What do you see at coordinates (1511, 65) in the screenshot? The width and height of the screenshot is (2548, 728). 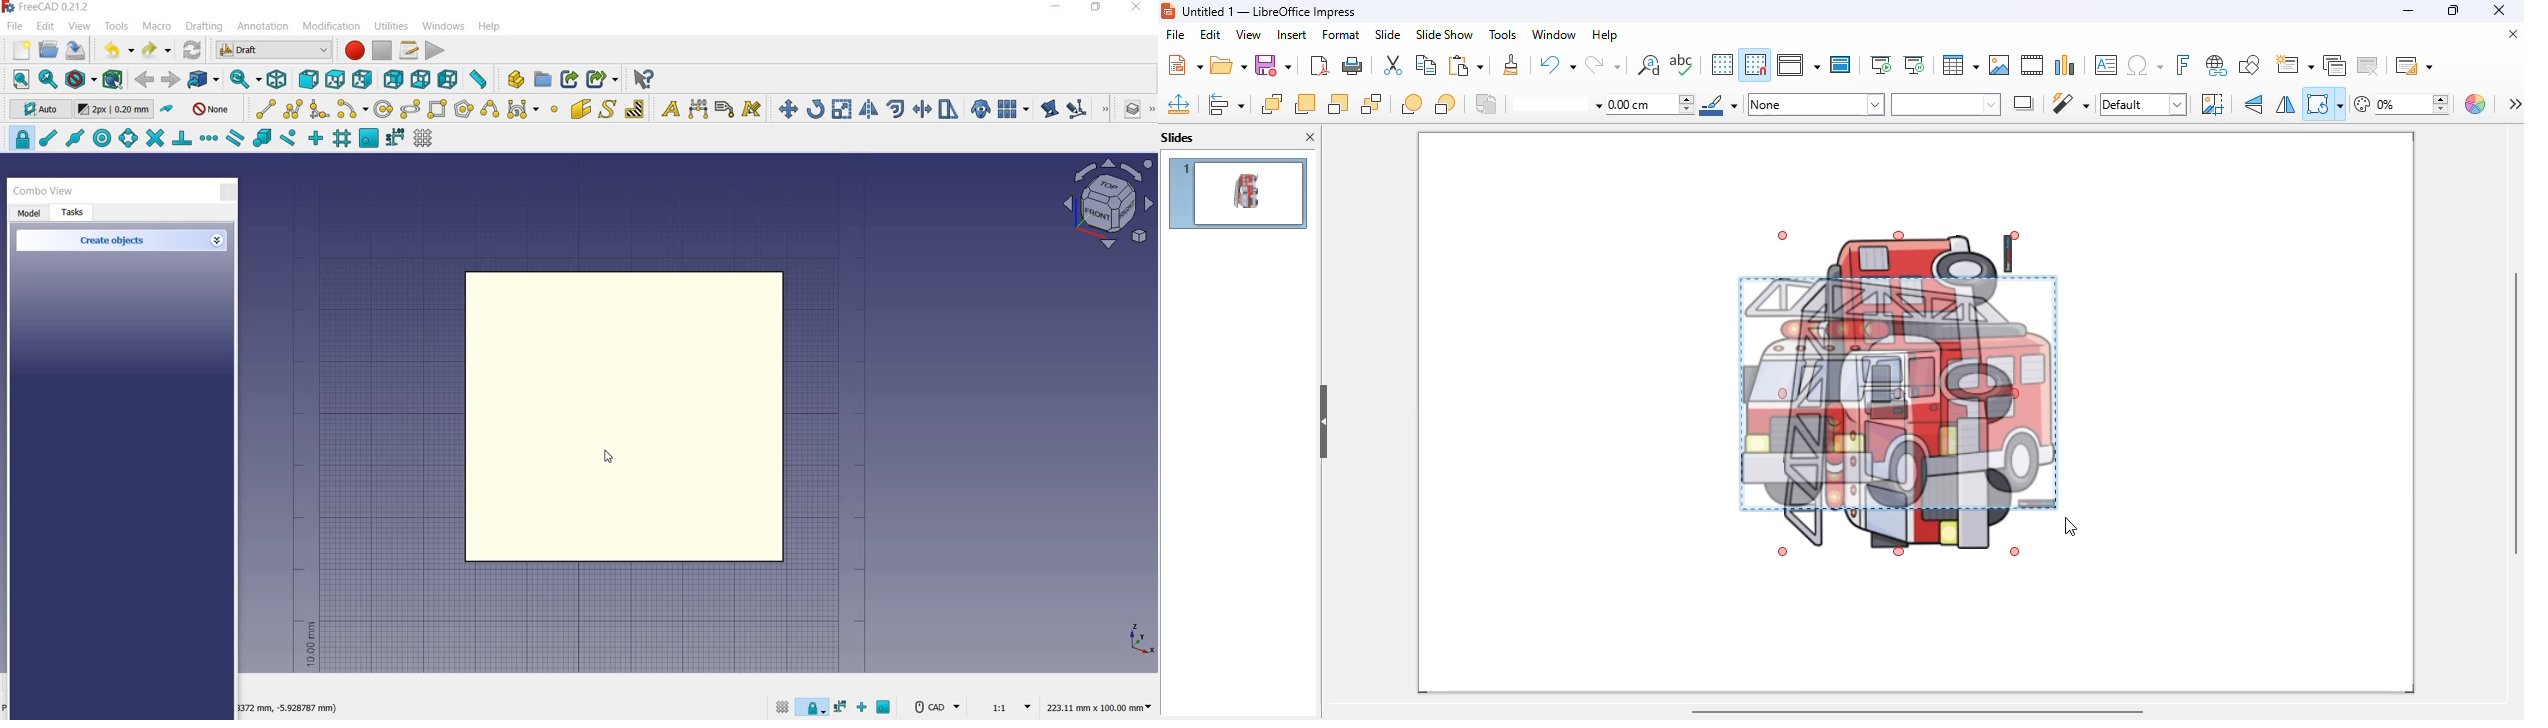 I see `clone formatting` at bounding box center [1511, 65].